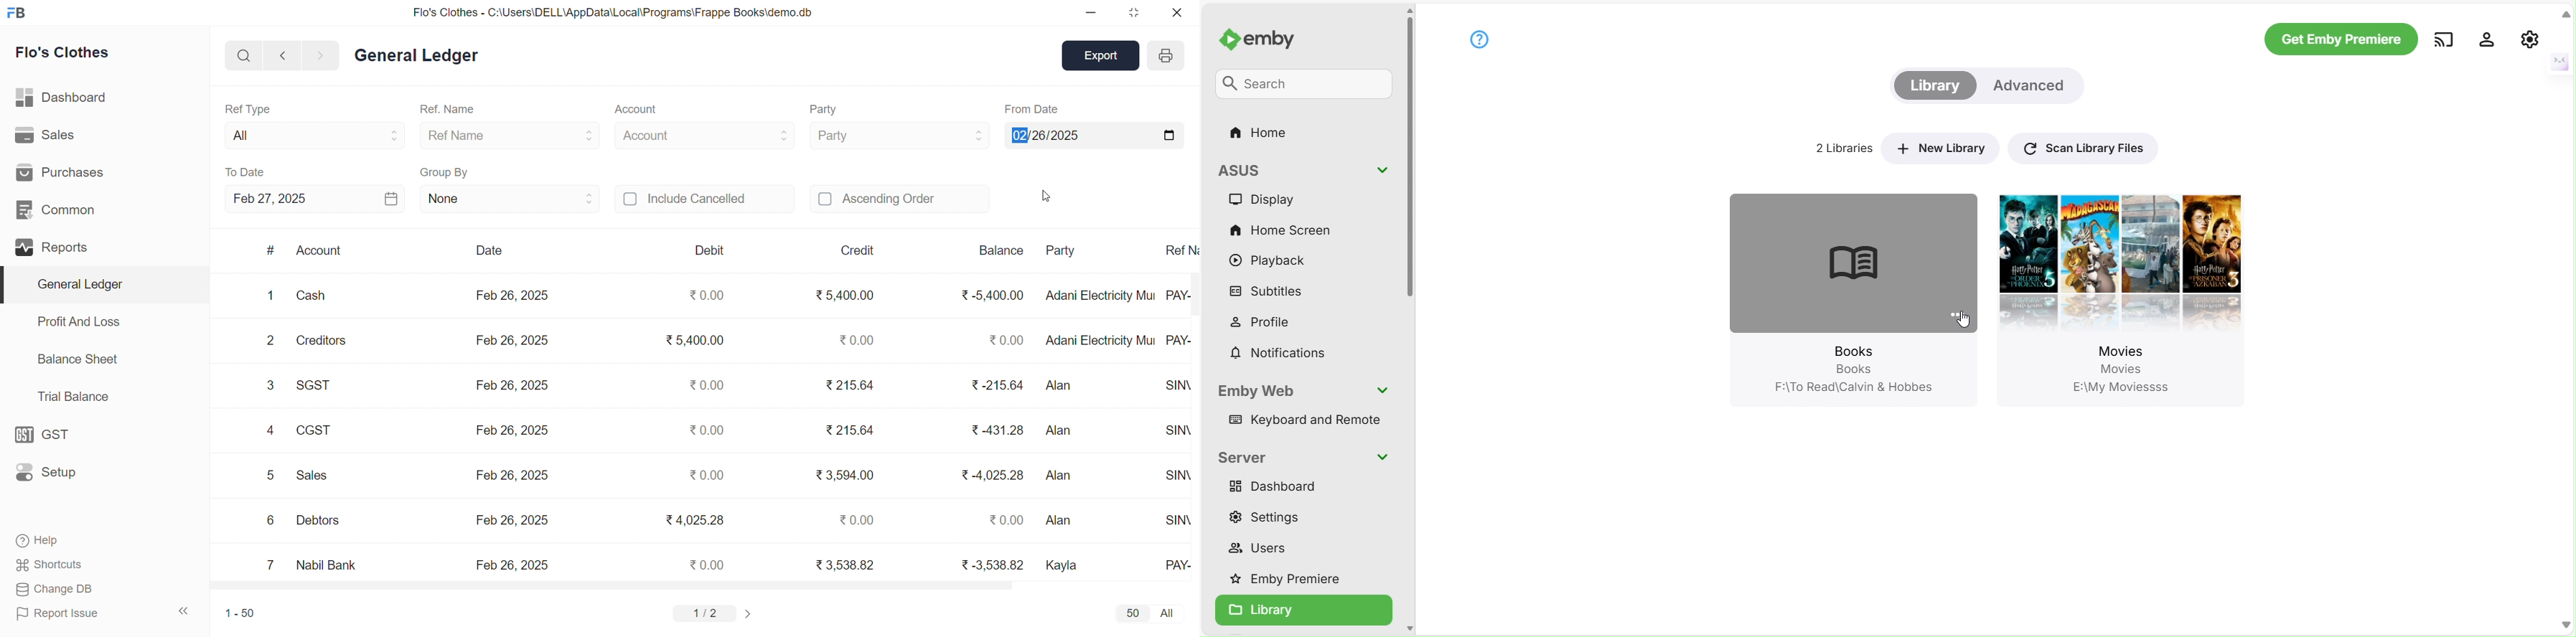  I want to click on Feb 26, 2025, so click(512, 431).